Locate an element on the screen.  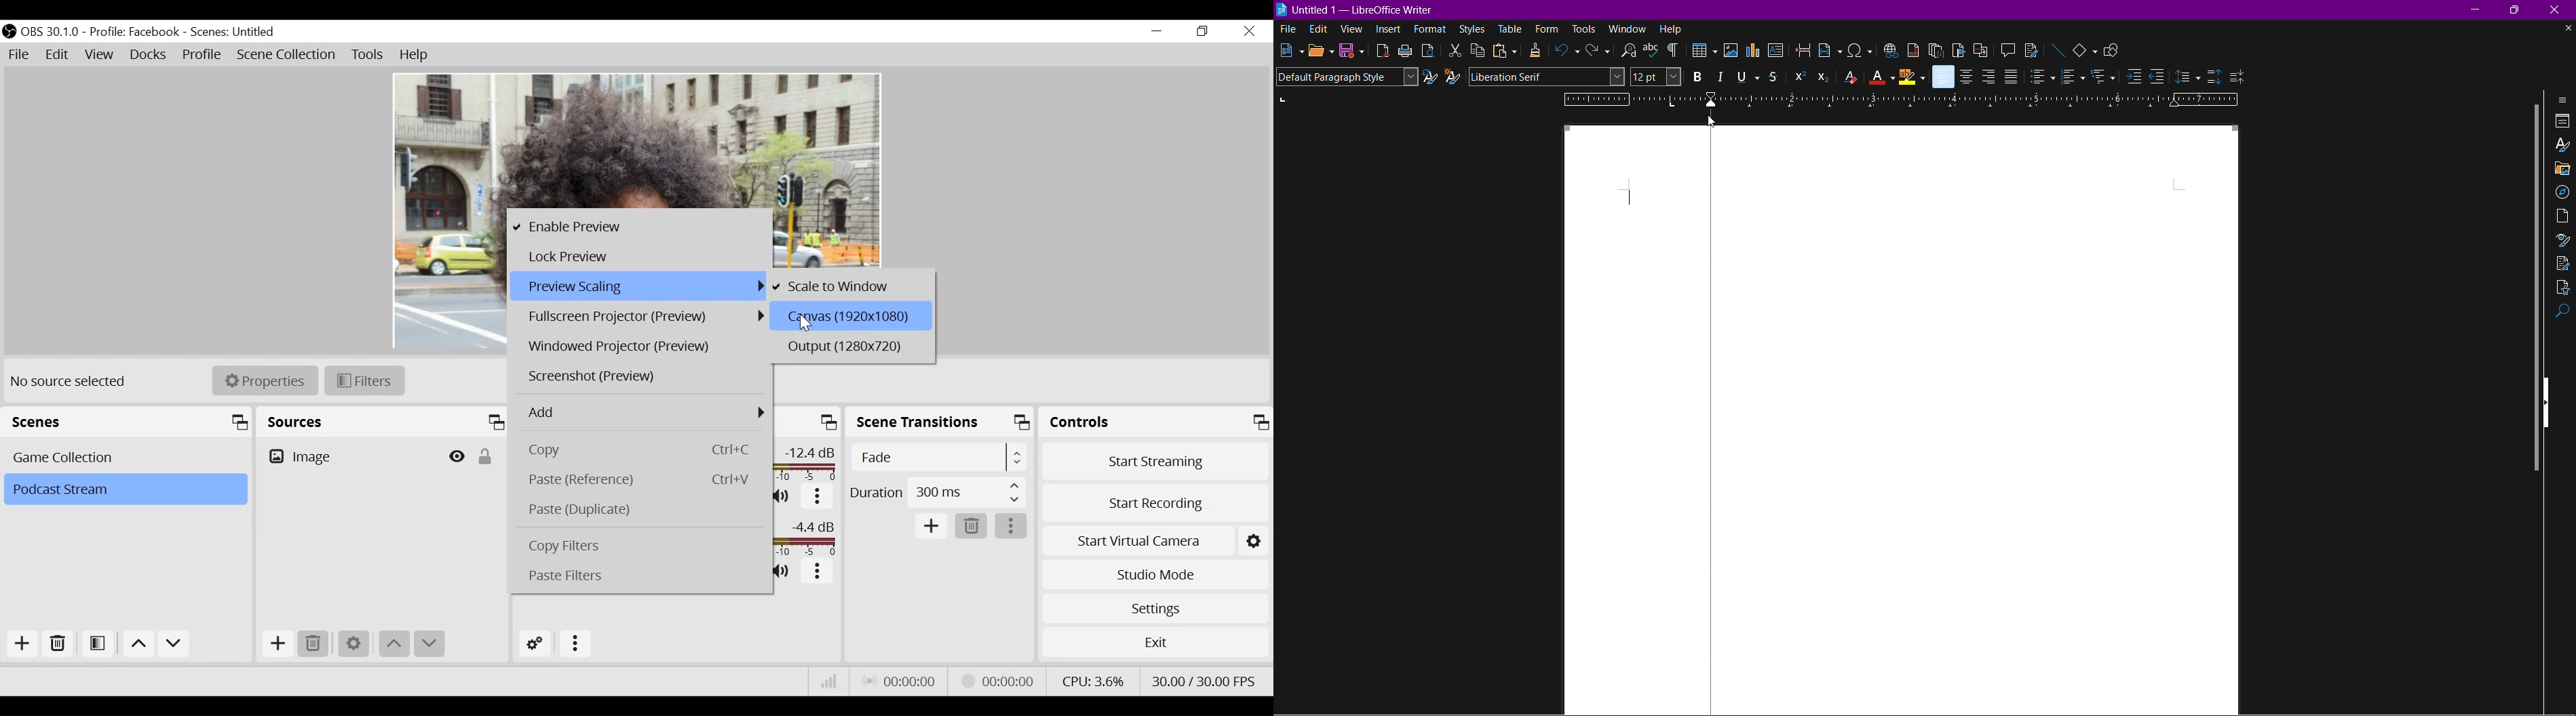
Insert special character is located at coordinates (1860, 49).